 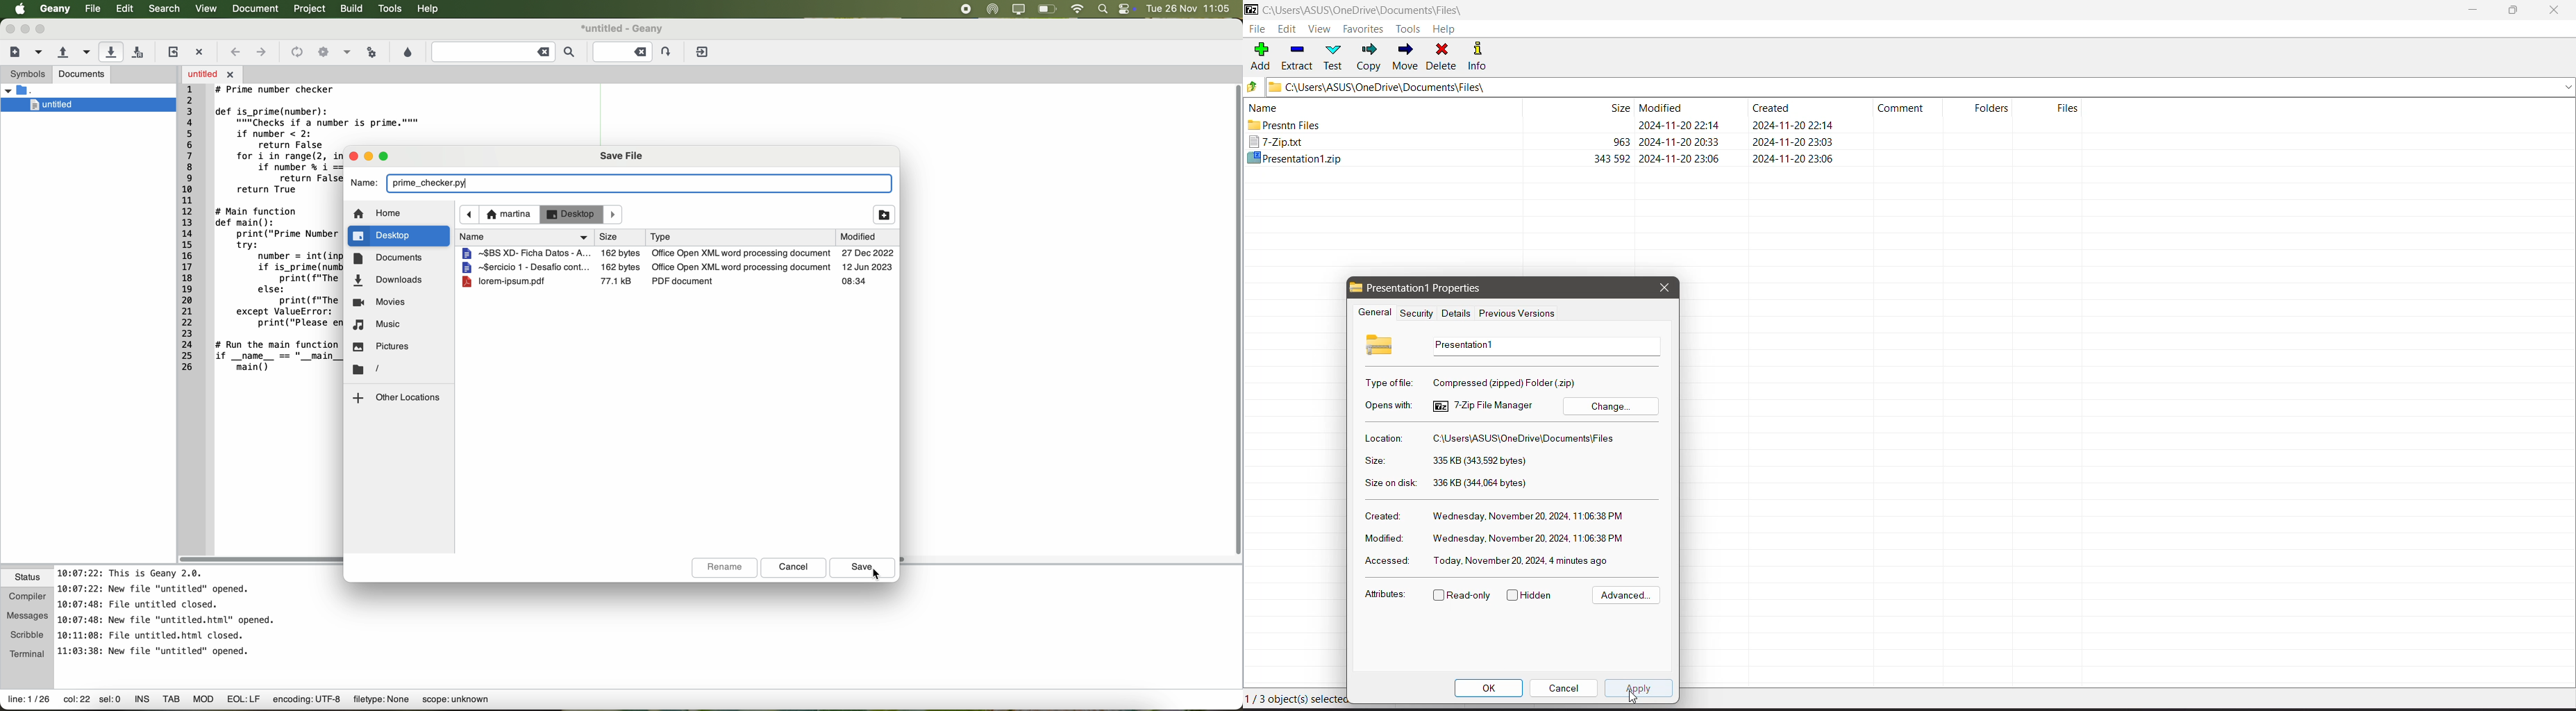 What do you see at coordinates (966, 9) in the screenshot?
I see `stop recording` at bounding box center [966, 9].